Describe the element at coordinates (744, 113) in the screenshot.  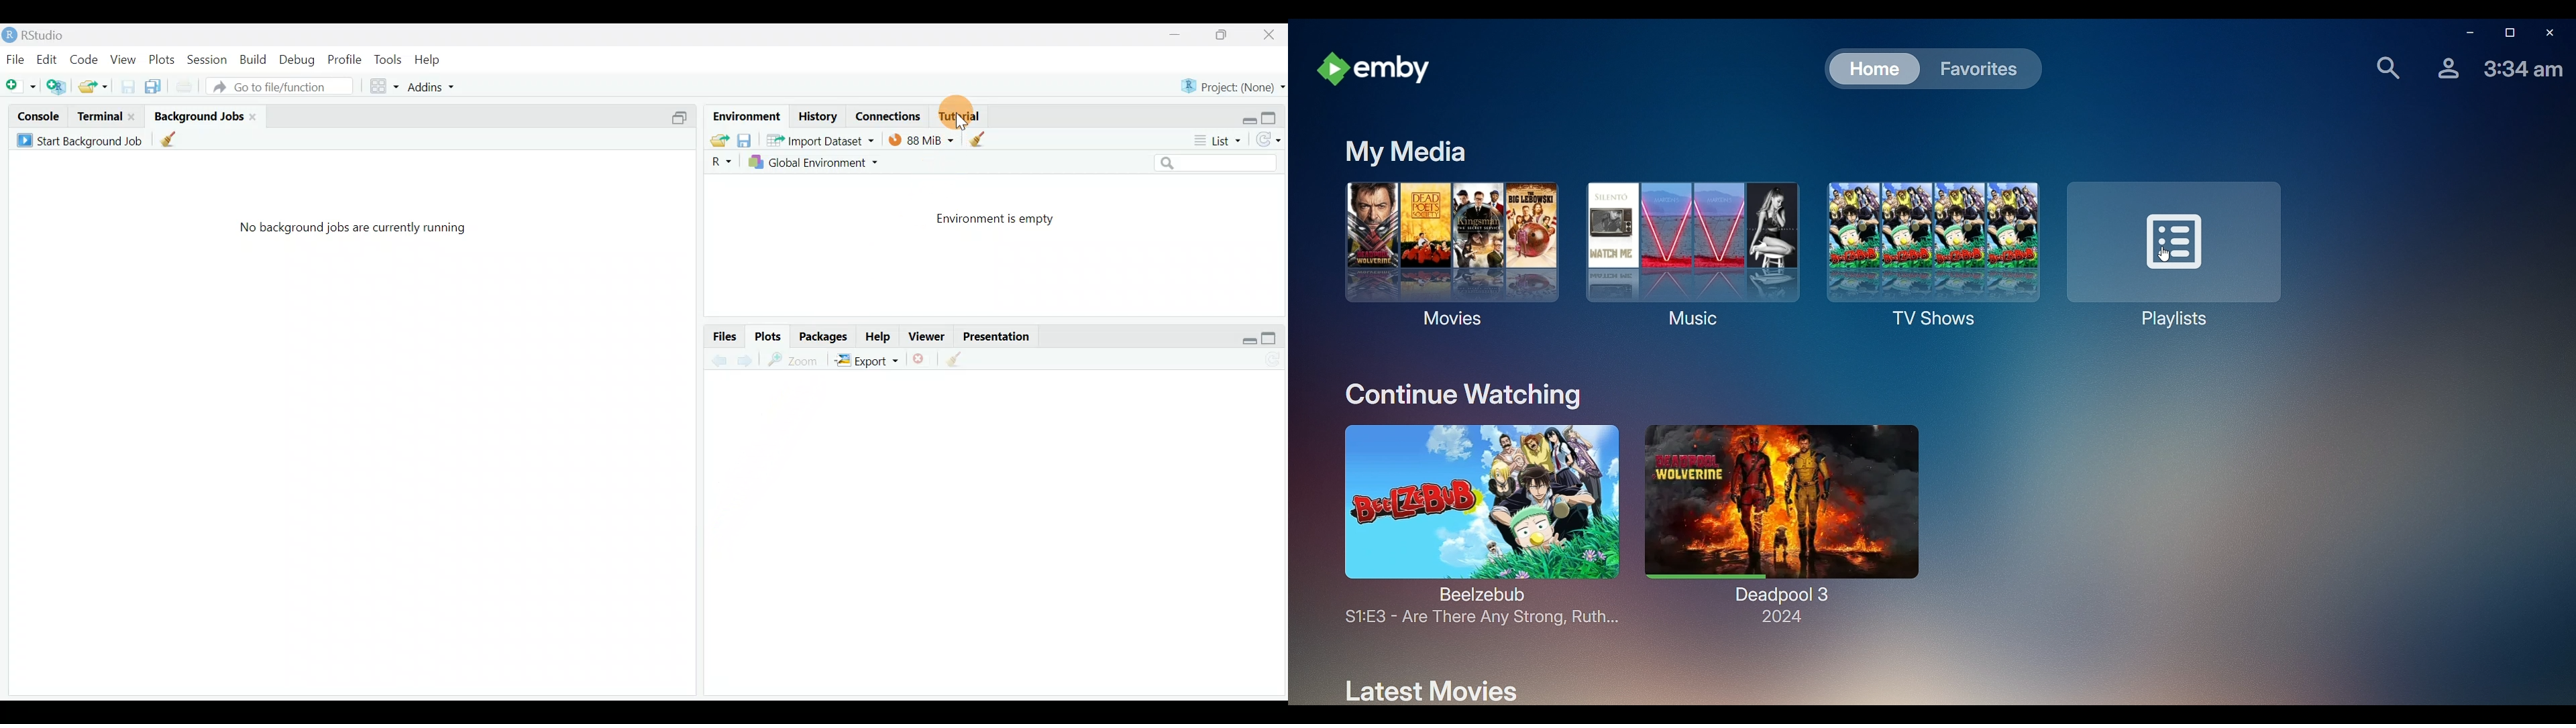
I see `Environment` at that location.